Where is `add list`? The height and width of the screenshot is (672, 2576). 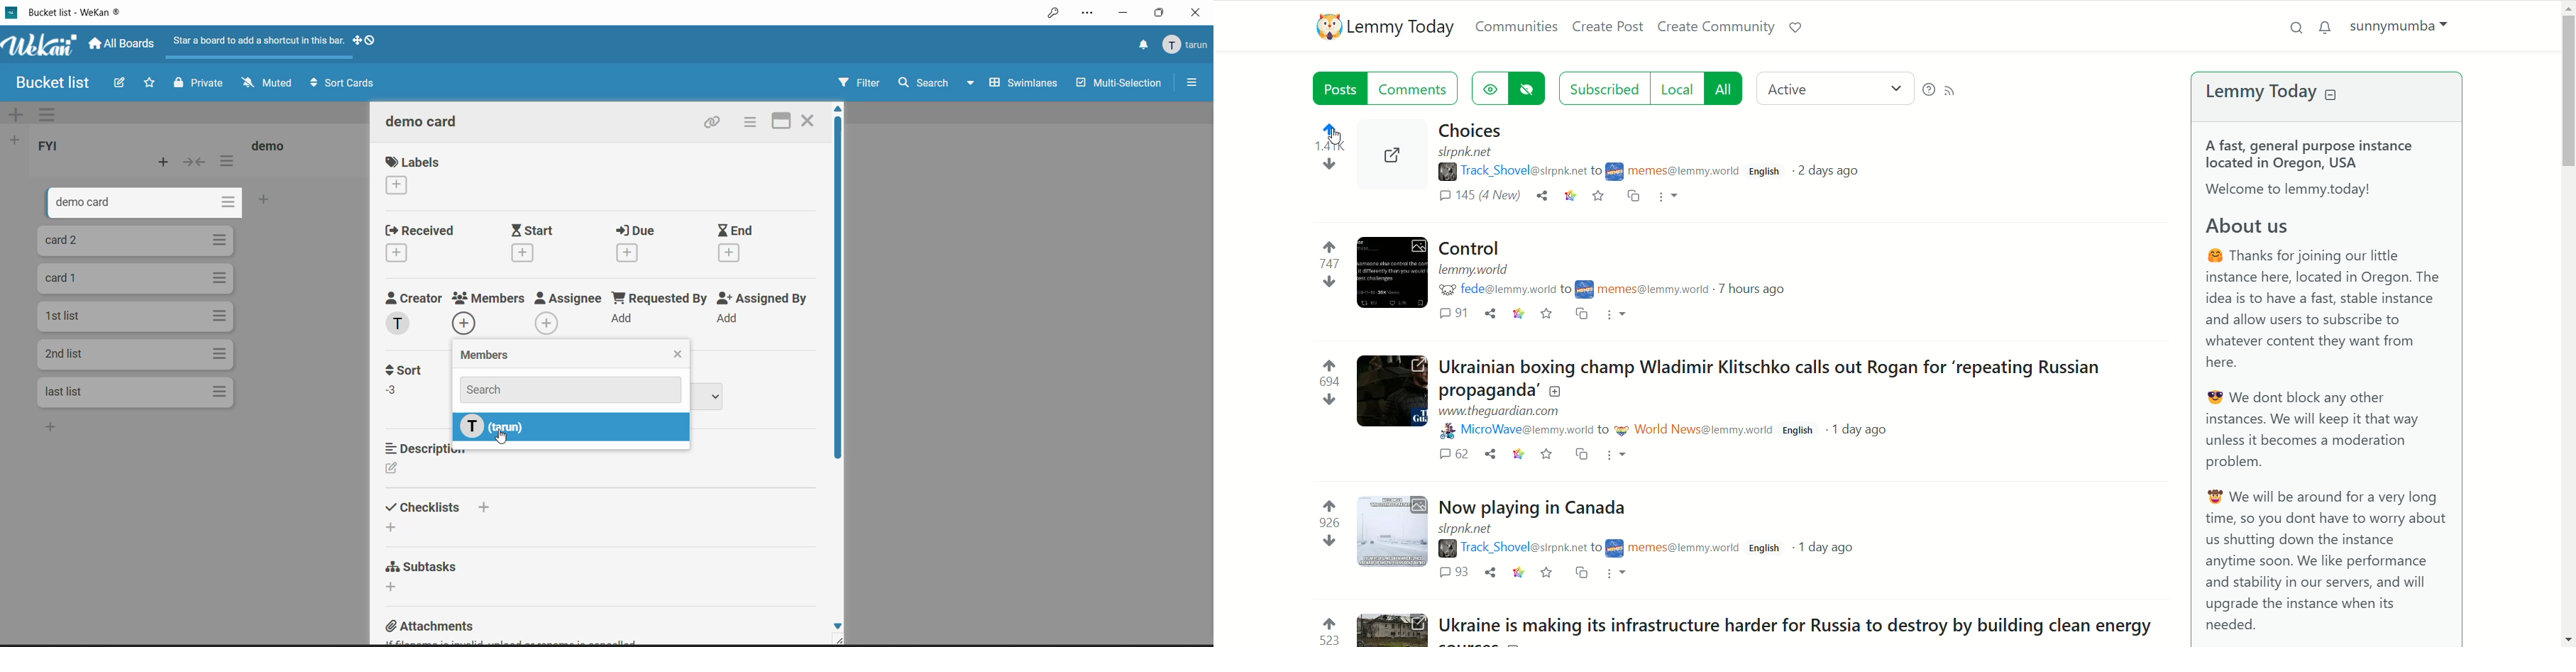 add list is located at coordinates (18, 140).